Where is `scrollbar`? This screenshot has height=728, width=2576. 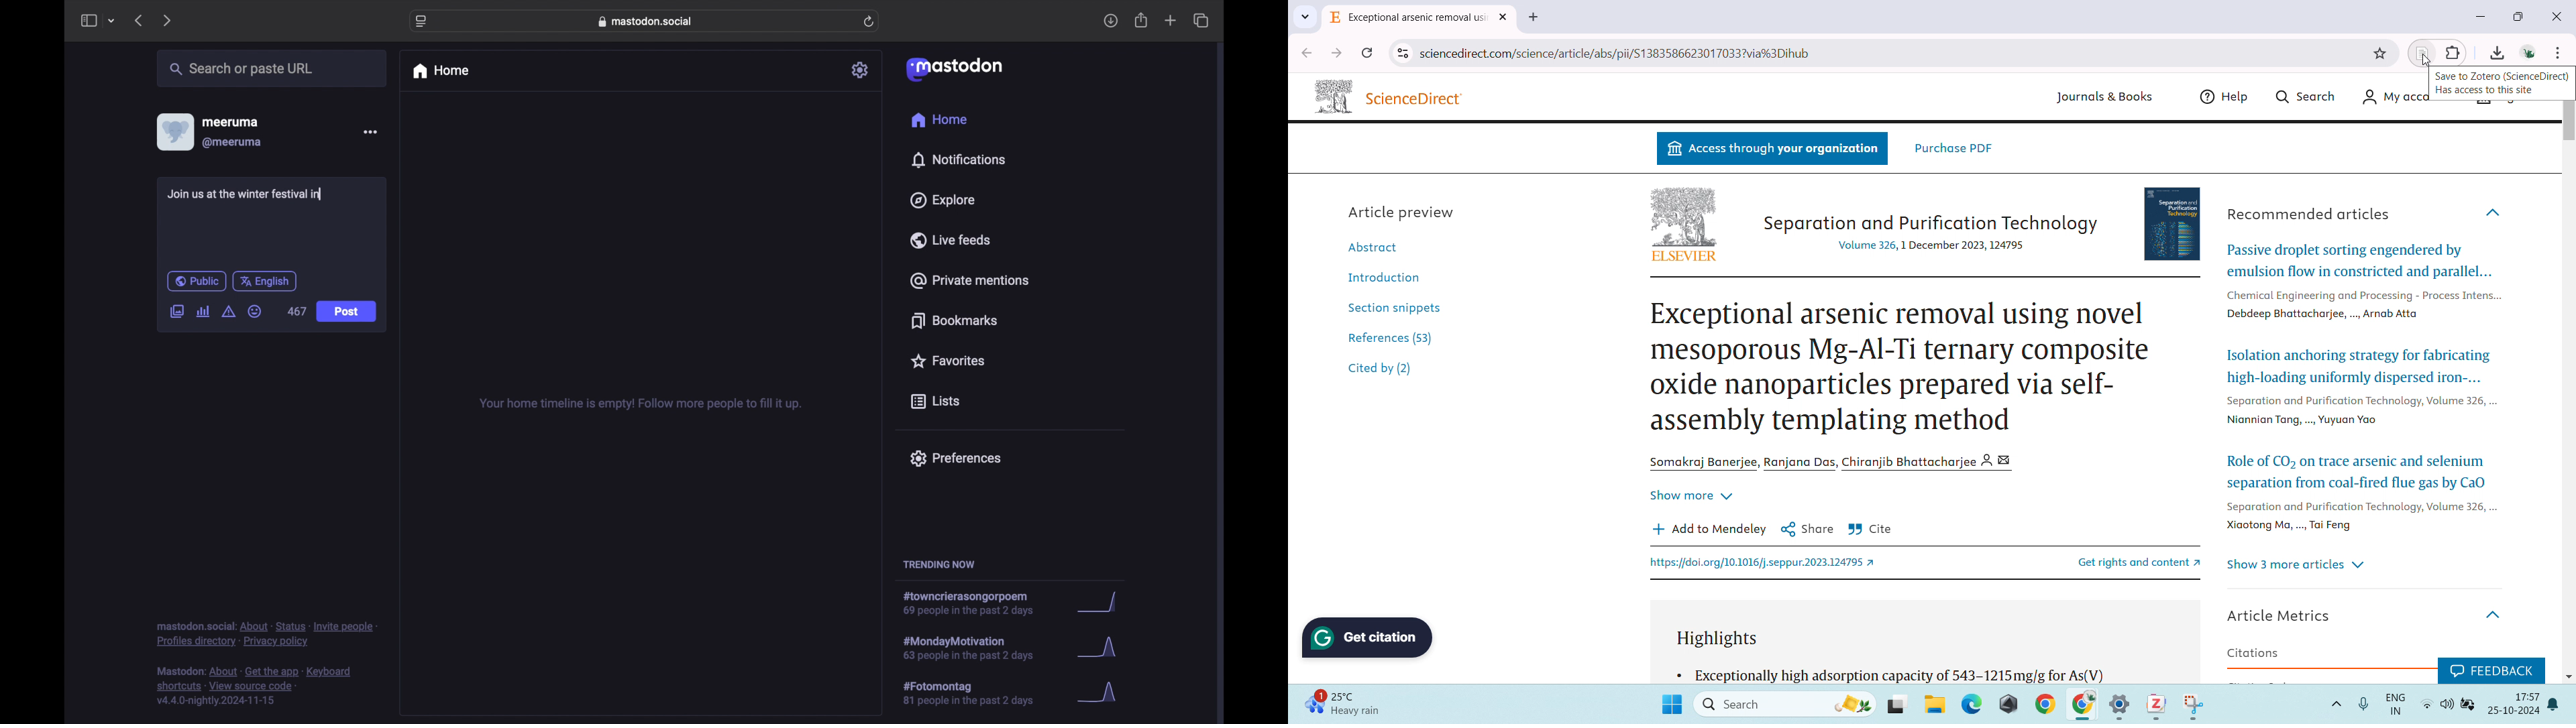 scrollbar is located at coordinates (2567, 121).